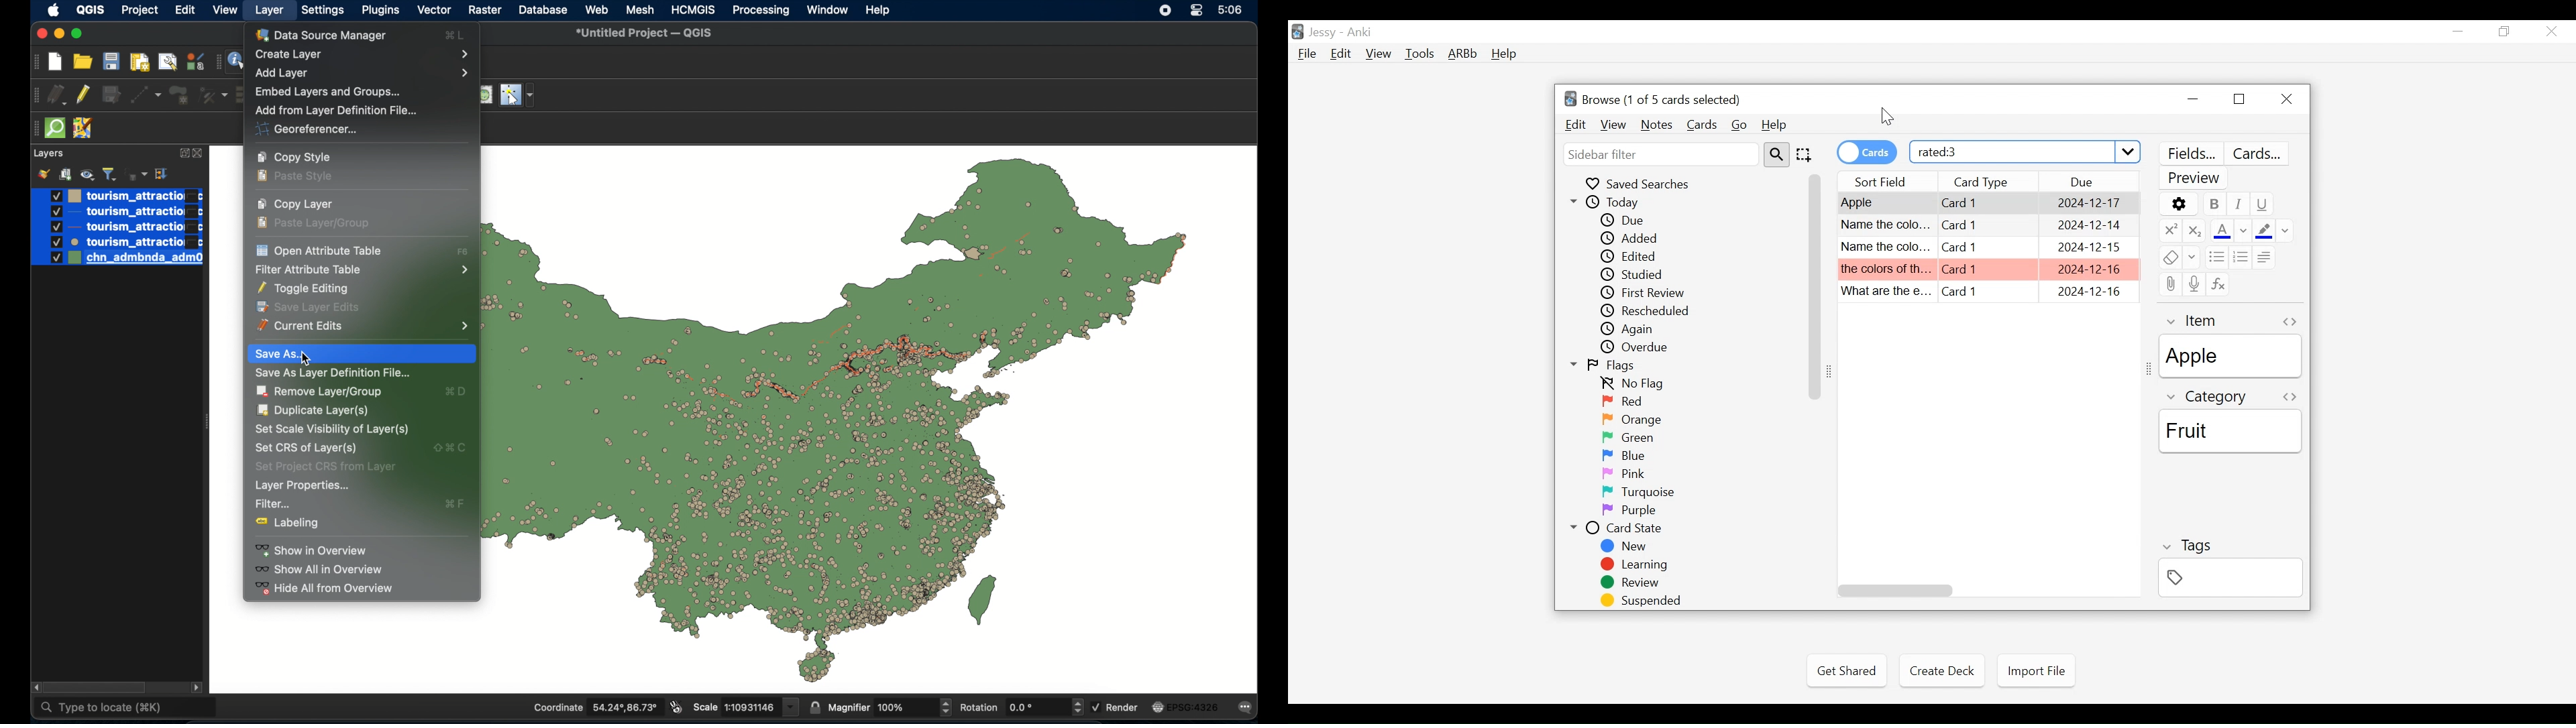 The width and height of the screenshot is (2576, 728). I want to click on Customize Card Template, so click(2259, 154).